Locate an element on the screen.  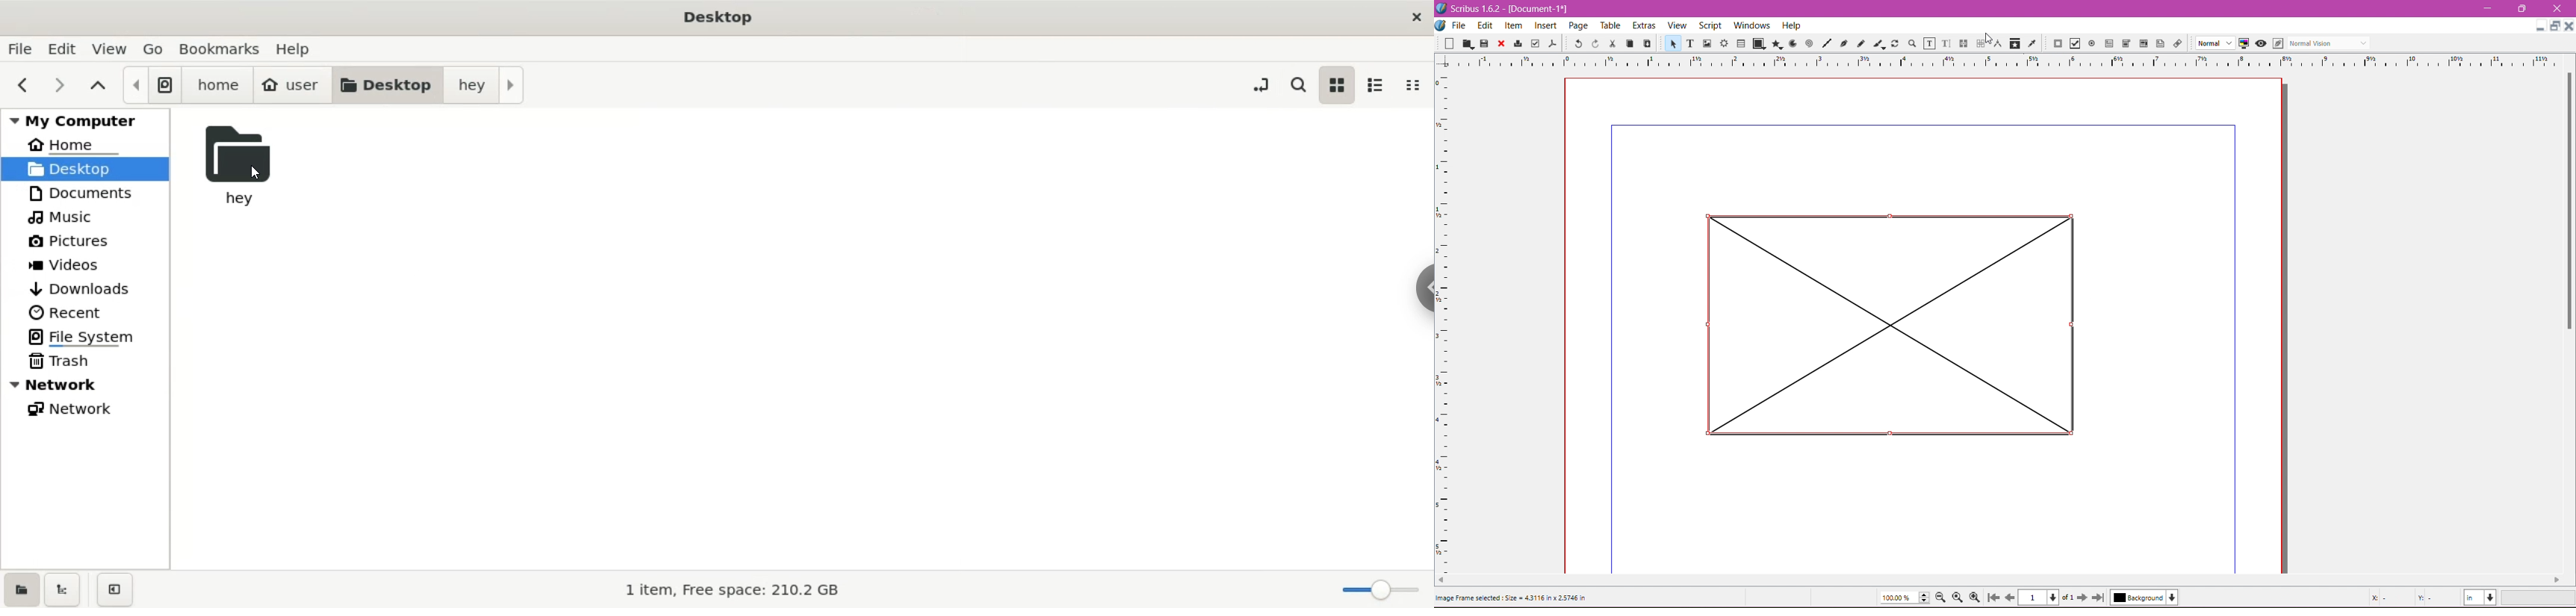
Script is located at coordinates (1709, 25).